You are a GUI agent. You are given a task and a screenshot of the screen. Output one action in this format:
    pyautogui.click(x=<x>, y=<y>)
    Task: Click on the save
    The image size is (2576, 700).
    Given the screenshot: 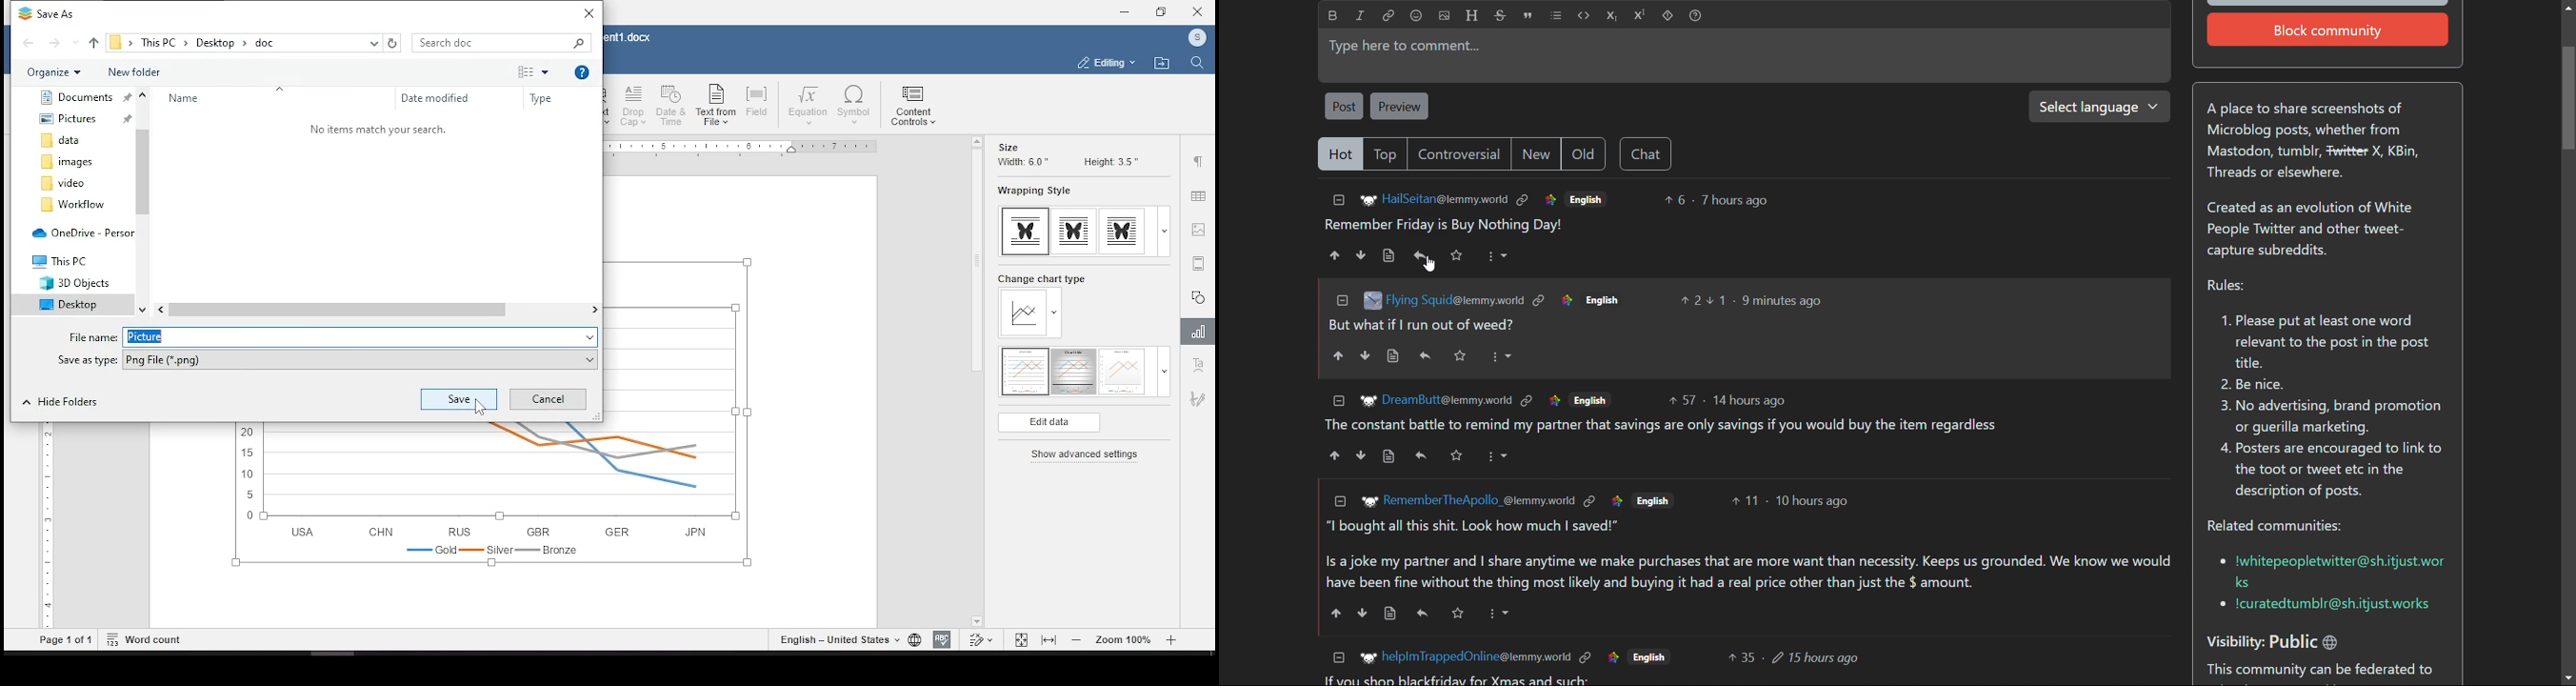 What is the action you would take?
    pyautogui.click(x=457, y=398)
    